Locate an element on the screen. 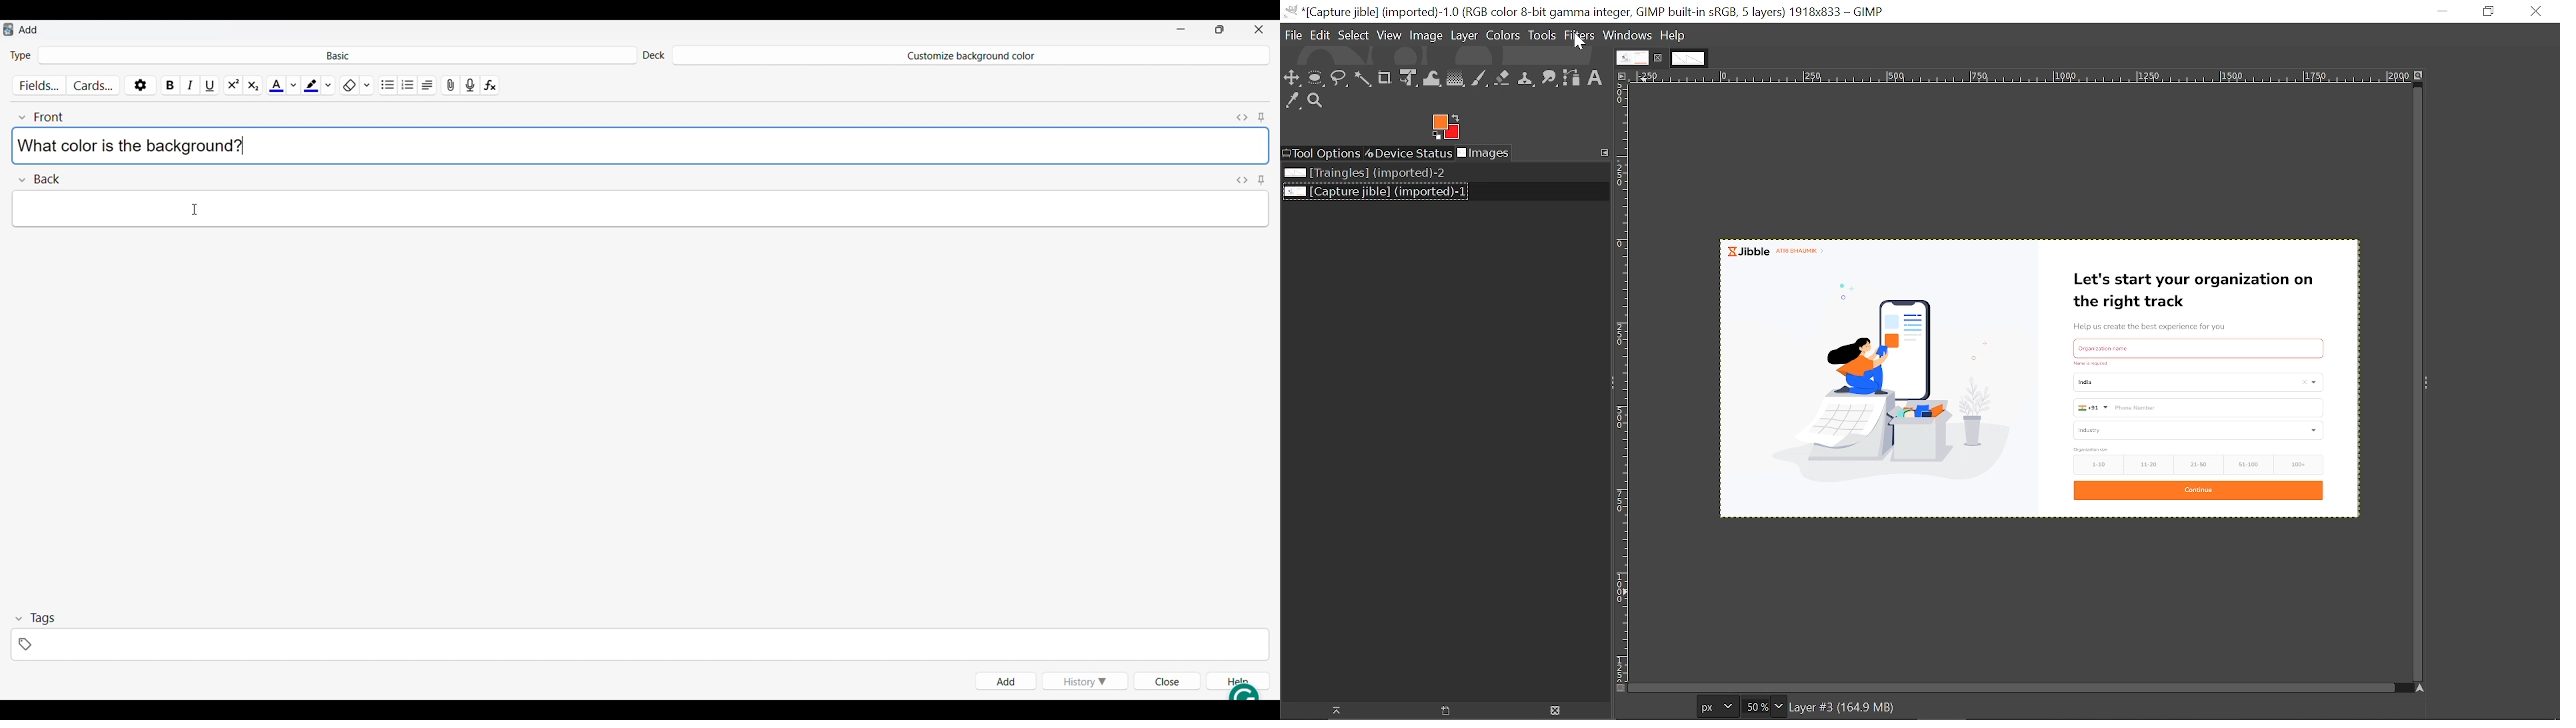 This screenshot has width=2576, height=728. Toggle sticky is located at coordinates (1261, 179).